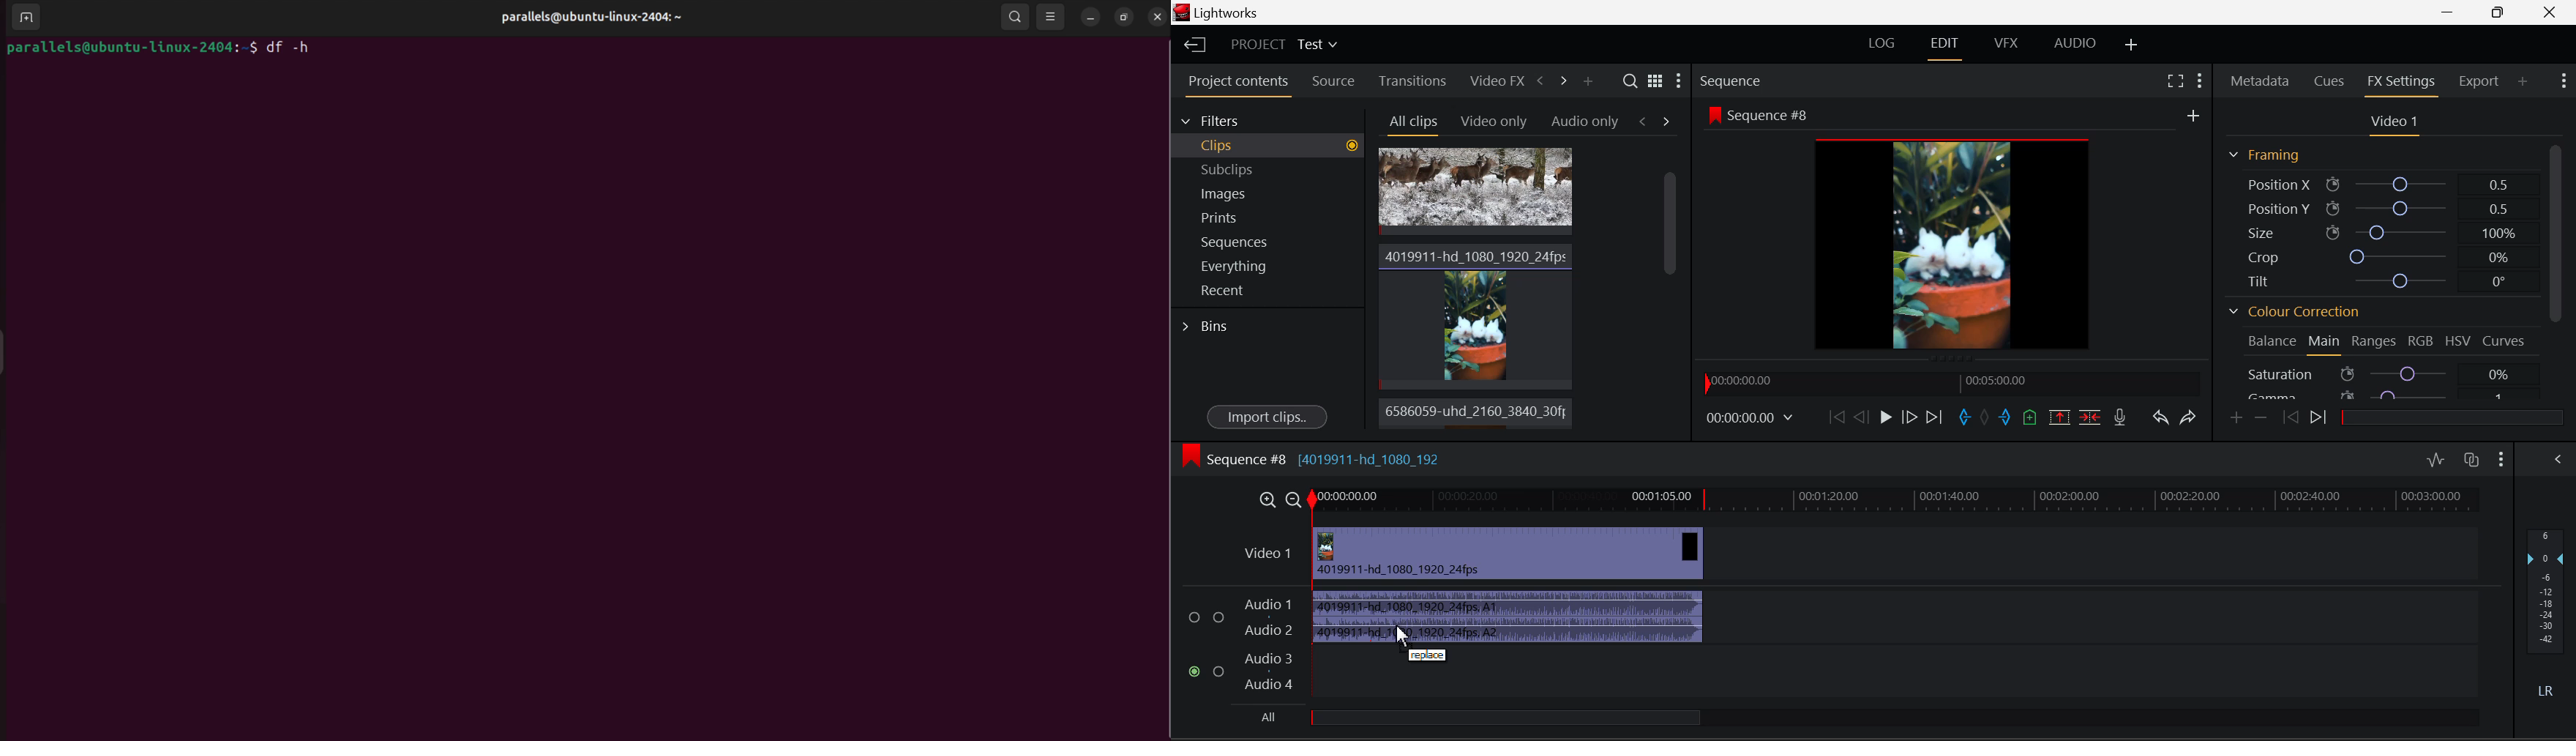 Image resolution: width=2576 pixels, height=756 pixels. I want to click on Show Audio Mix, so click(2557, 458).